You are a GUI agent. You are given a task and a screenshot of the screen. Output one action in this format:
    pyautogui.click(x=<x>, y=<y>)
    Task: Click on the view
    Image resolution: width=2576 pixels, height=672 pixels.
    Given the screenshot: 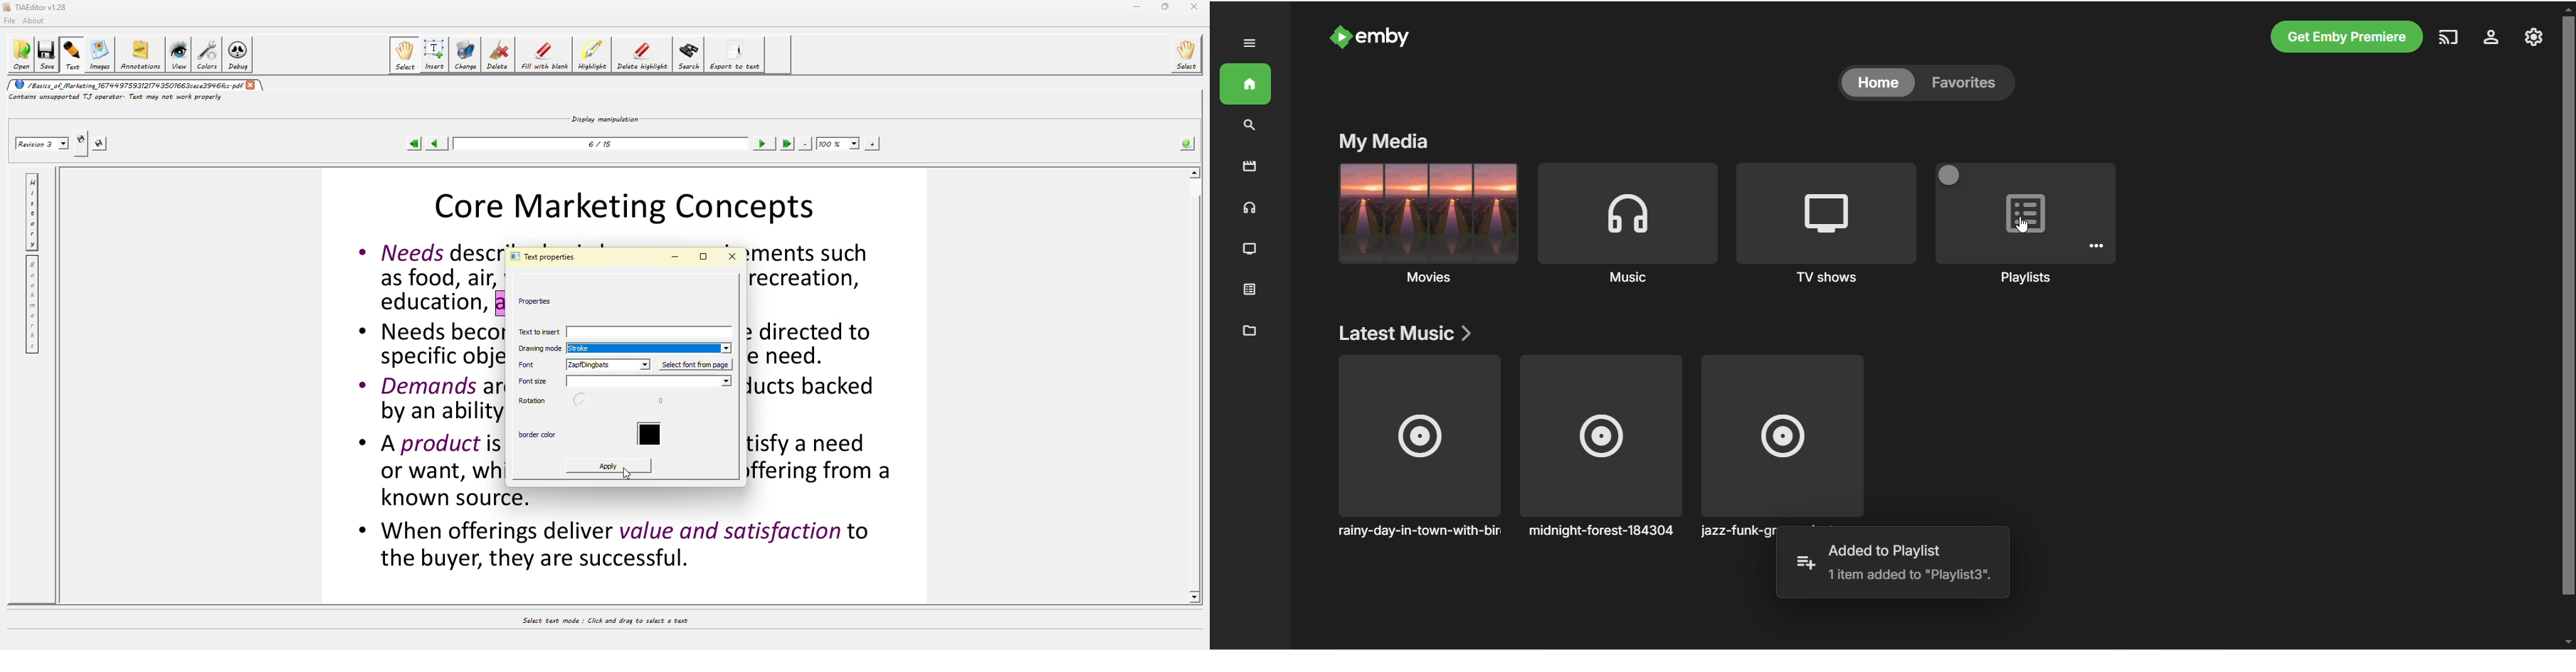 What is the action you would take?
    pyautogui.click(x=178, y=54)
    